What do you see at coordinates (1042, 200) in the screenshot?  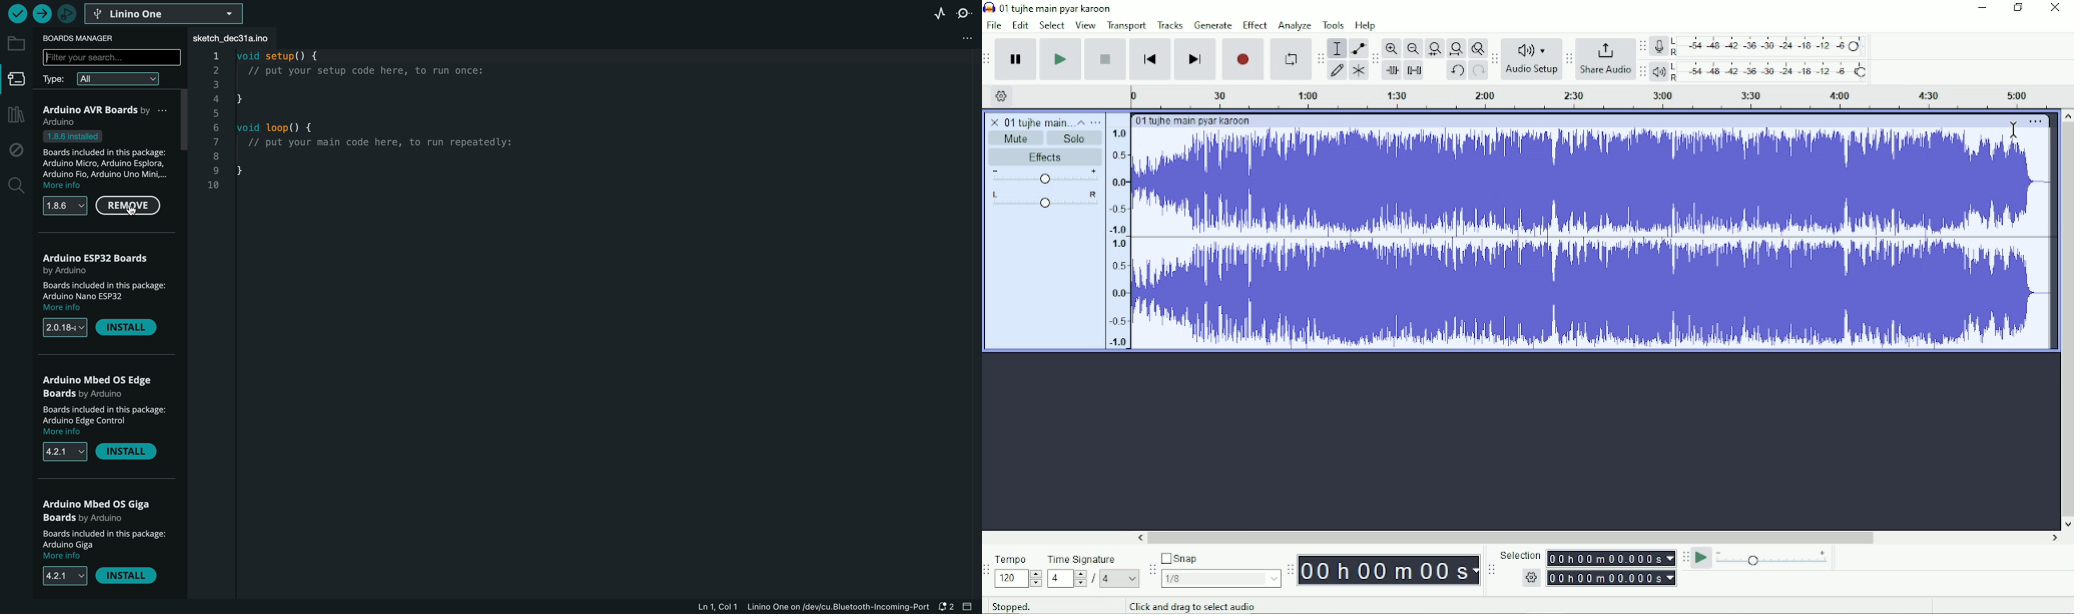 I see `Pan` at bounding box center [1042, 200].